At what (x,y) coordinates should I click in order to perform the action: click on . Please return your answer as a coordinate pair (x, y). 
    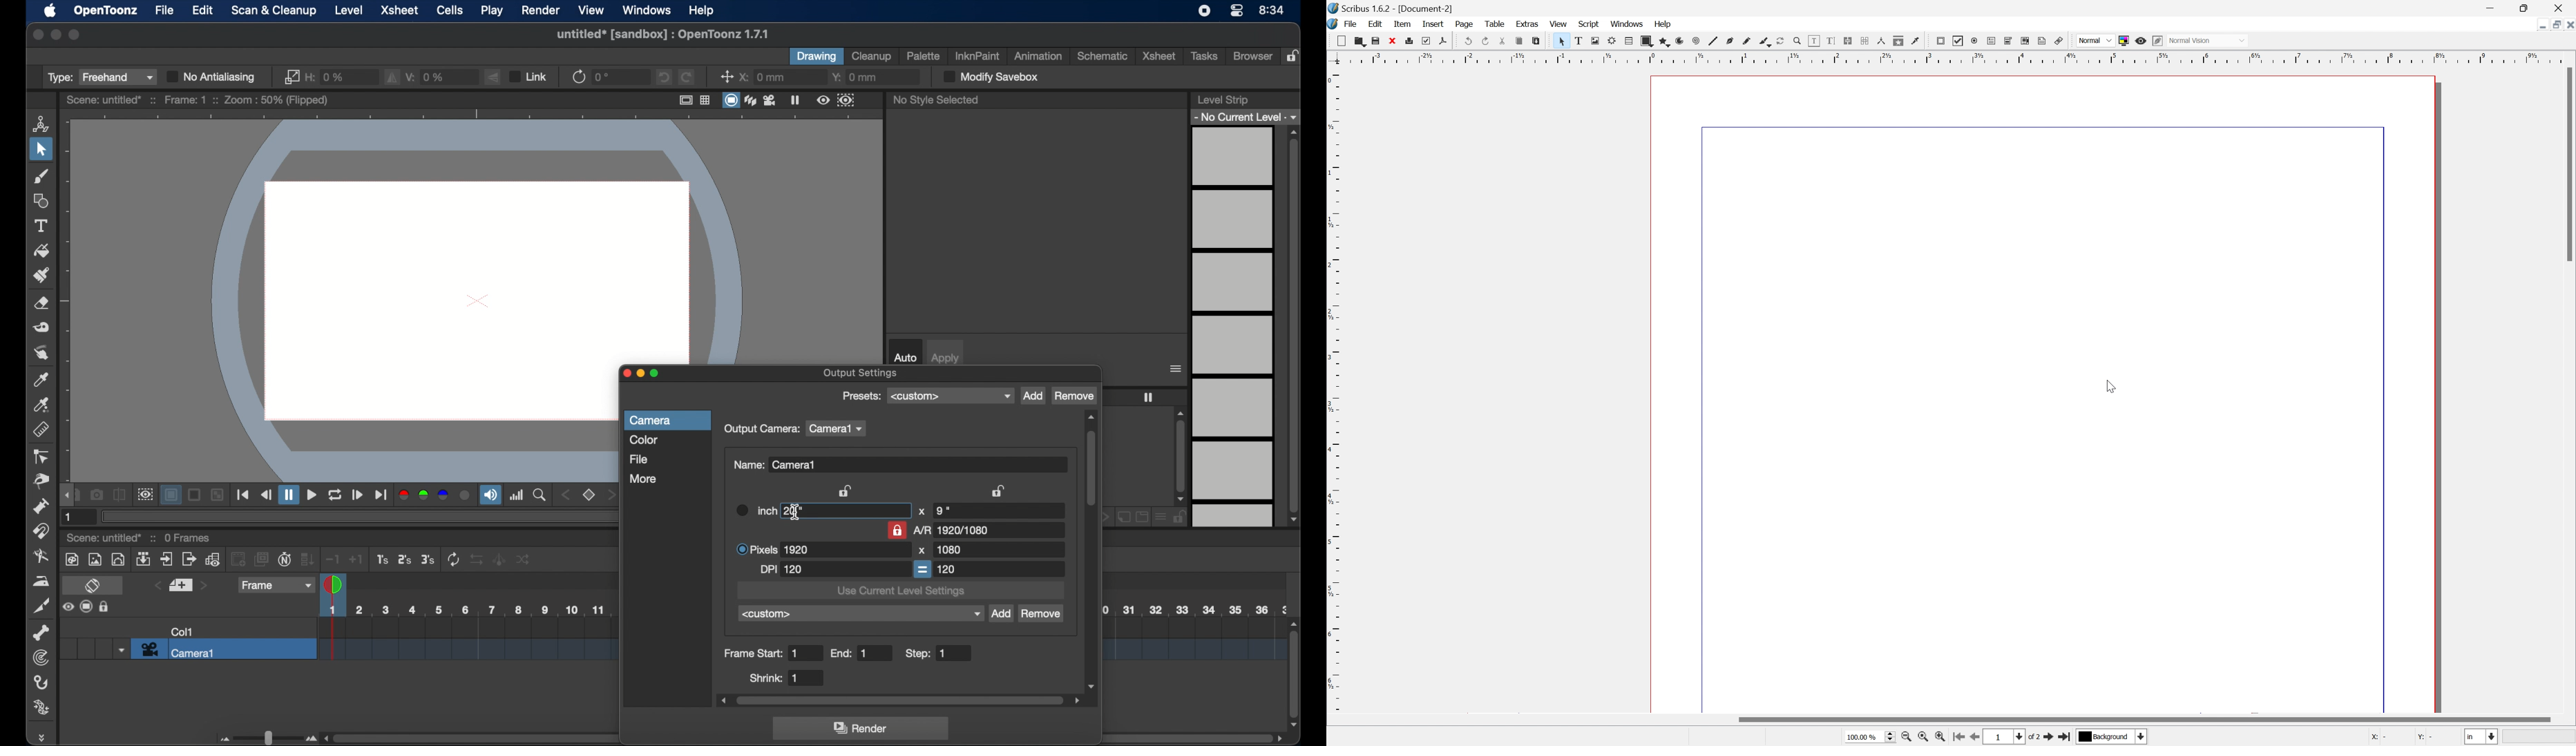
    Looking at the image, I should click on (307, 560).